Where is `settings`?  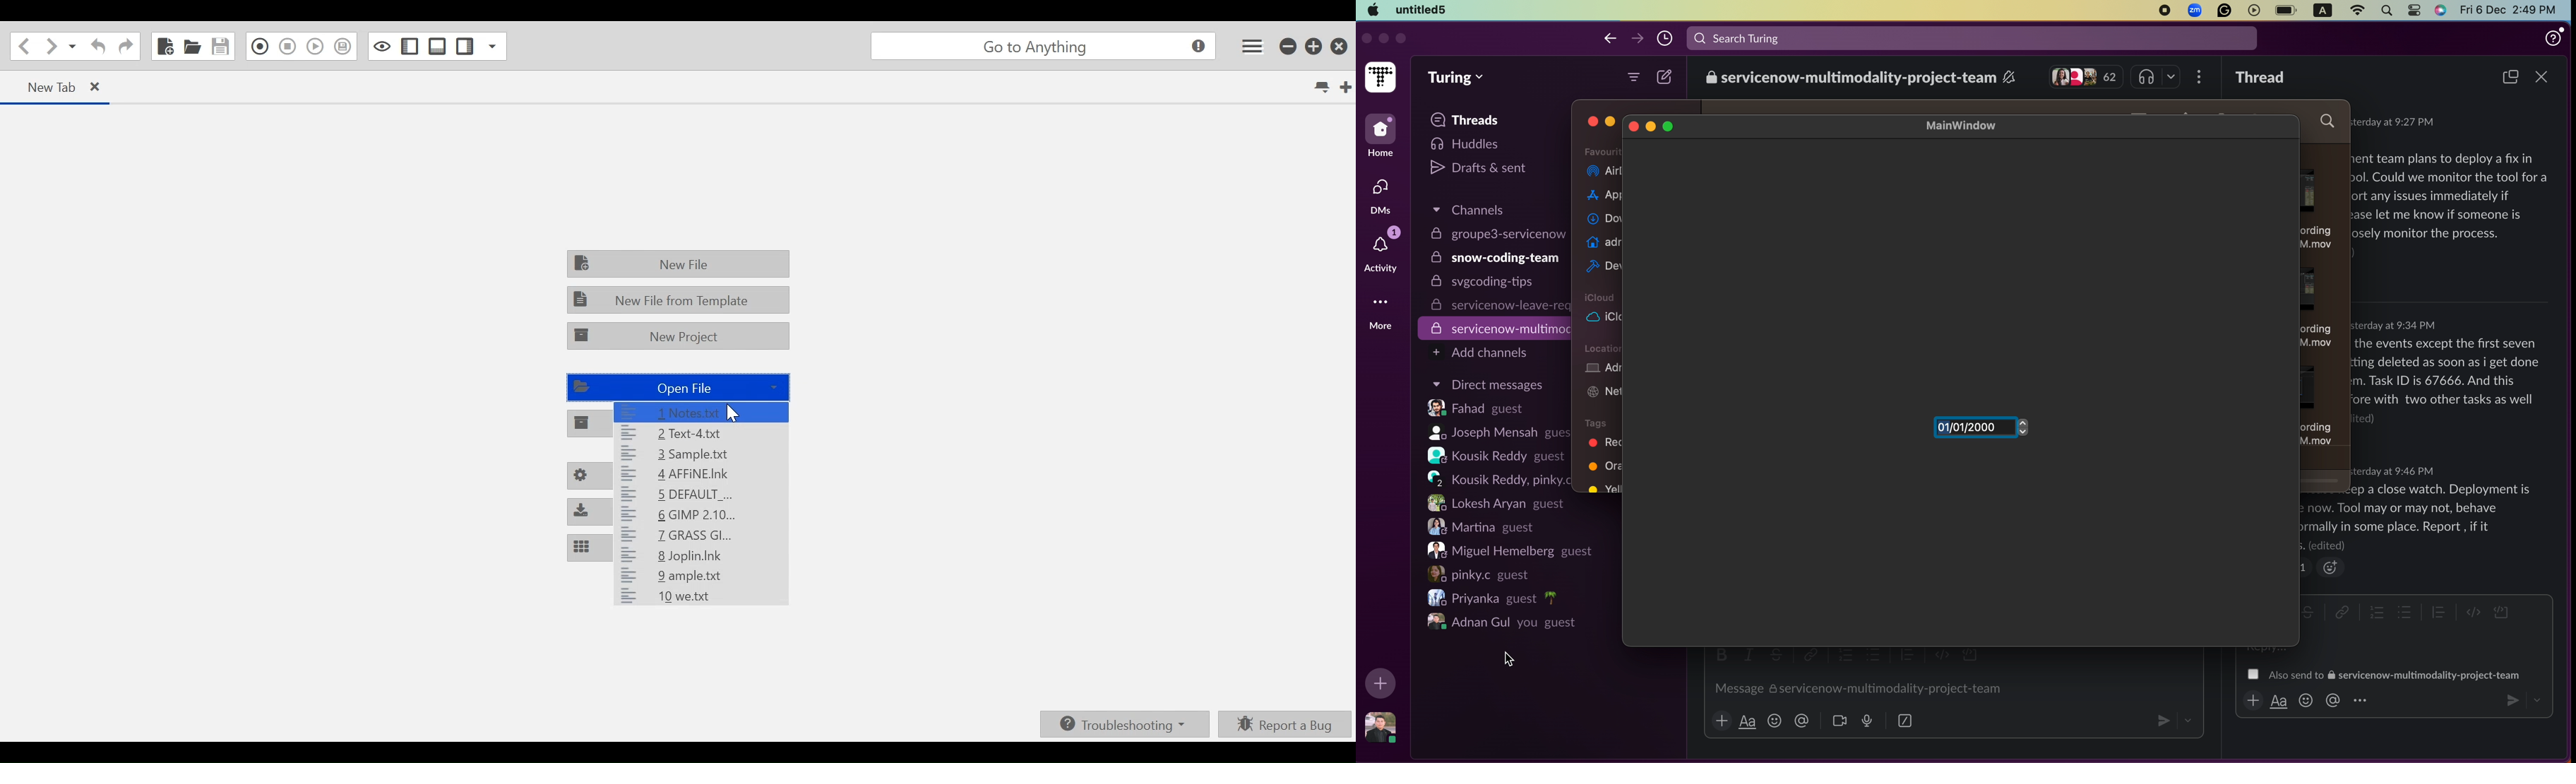
settings is located at coordinates (2415, 10).